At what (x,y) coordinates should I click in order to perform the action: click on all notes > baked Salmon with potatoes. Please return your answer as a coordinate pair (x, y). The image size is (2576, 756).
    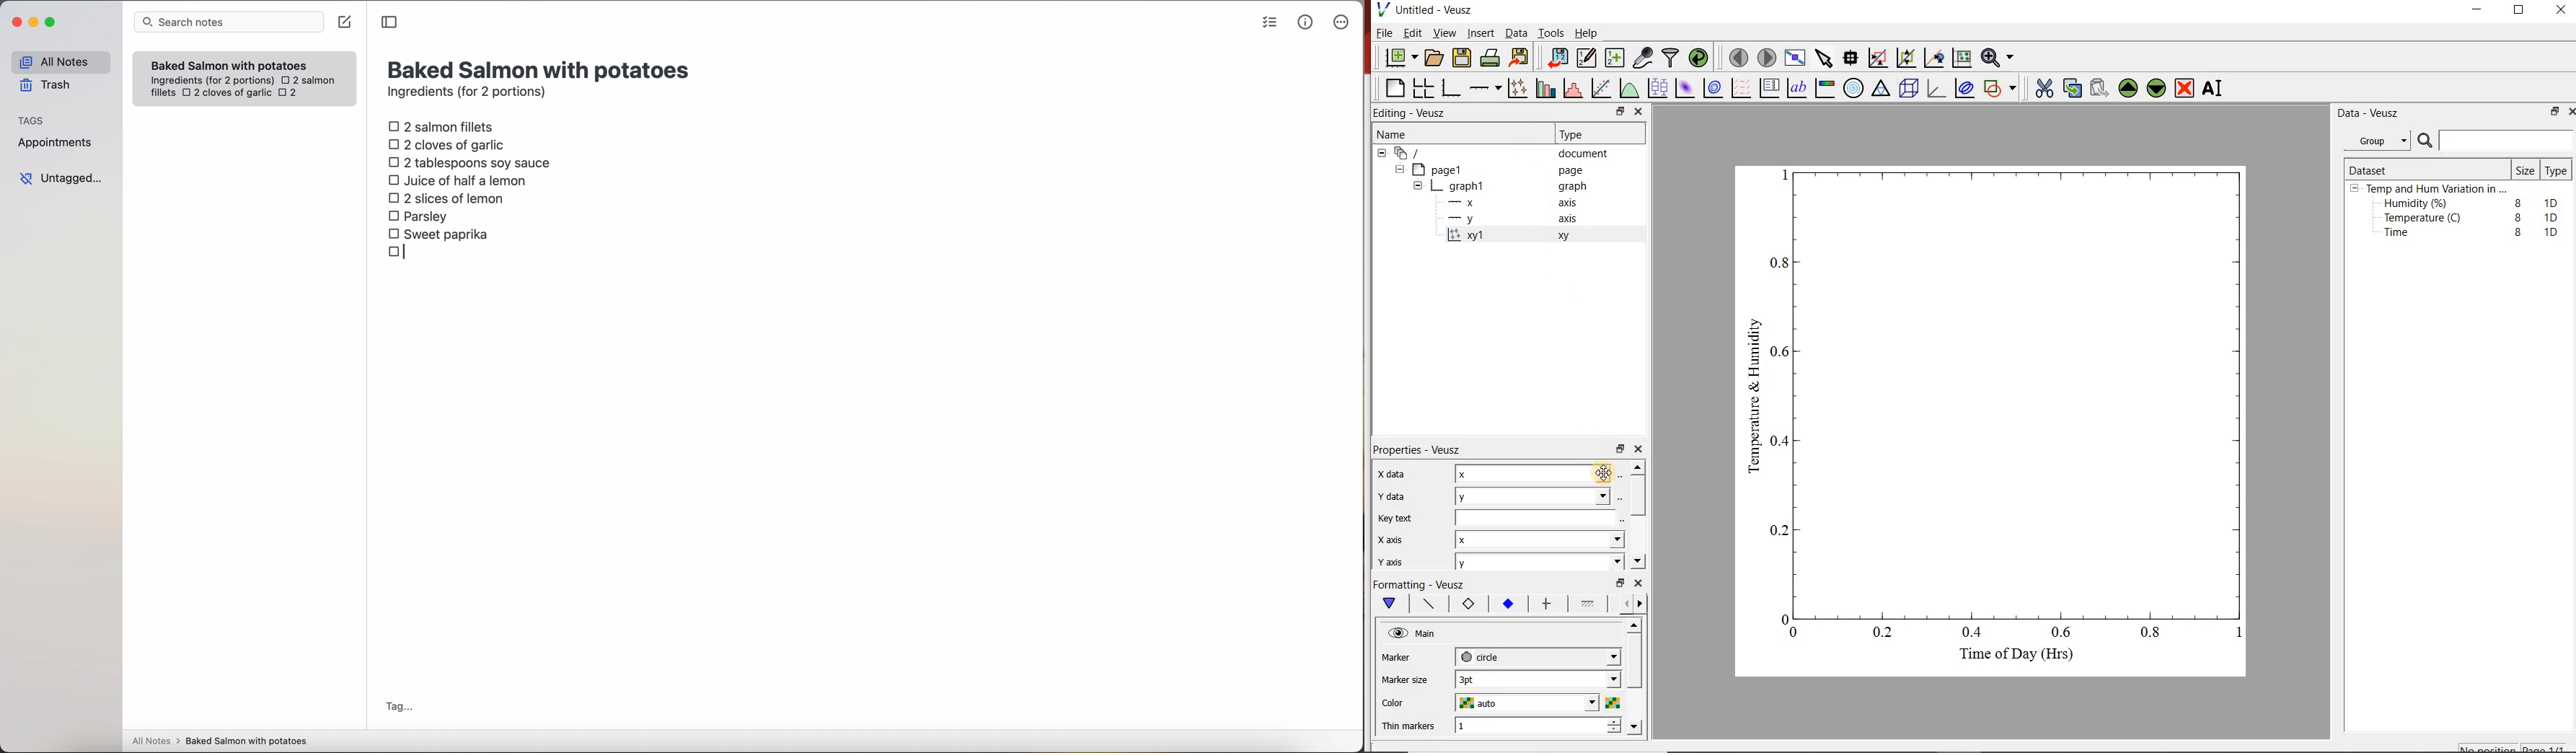
    Looking at the image, I should click on (220, 740).